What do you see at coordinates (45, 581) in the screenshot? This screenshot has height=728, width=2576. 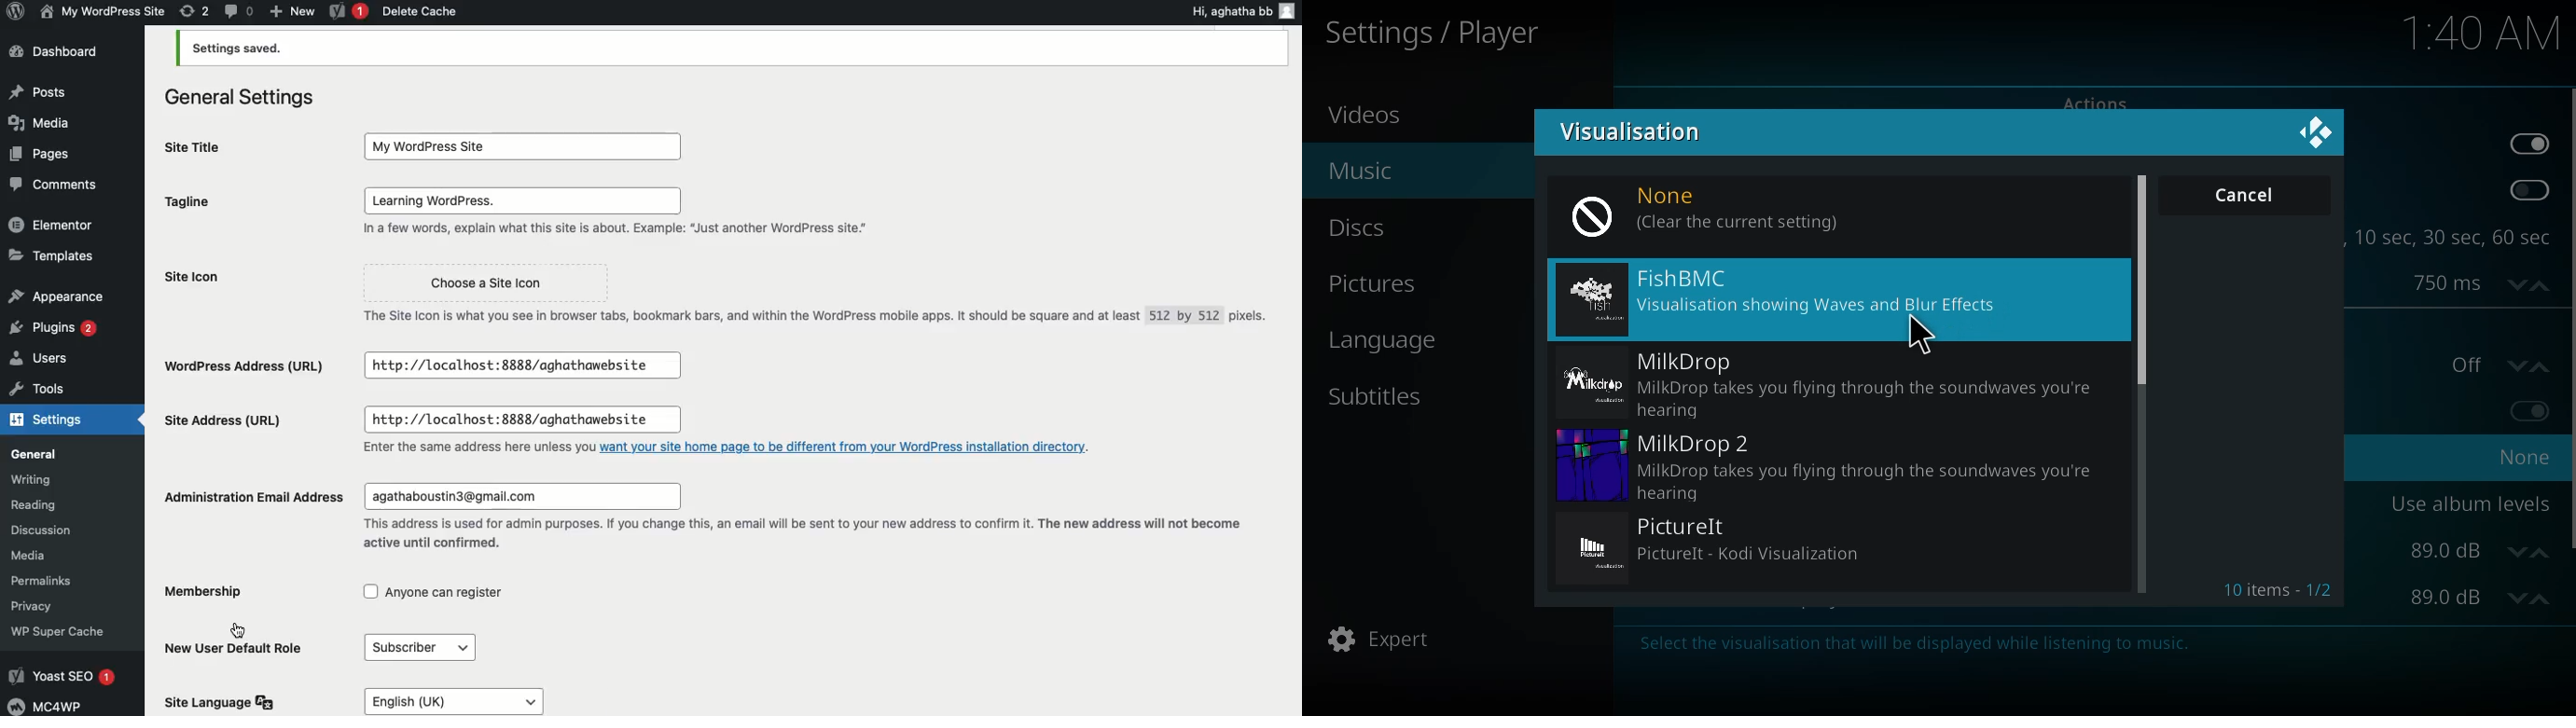 I see `Permalinks` at bounding box center [45, 581].